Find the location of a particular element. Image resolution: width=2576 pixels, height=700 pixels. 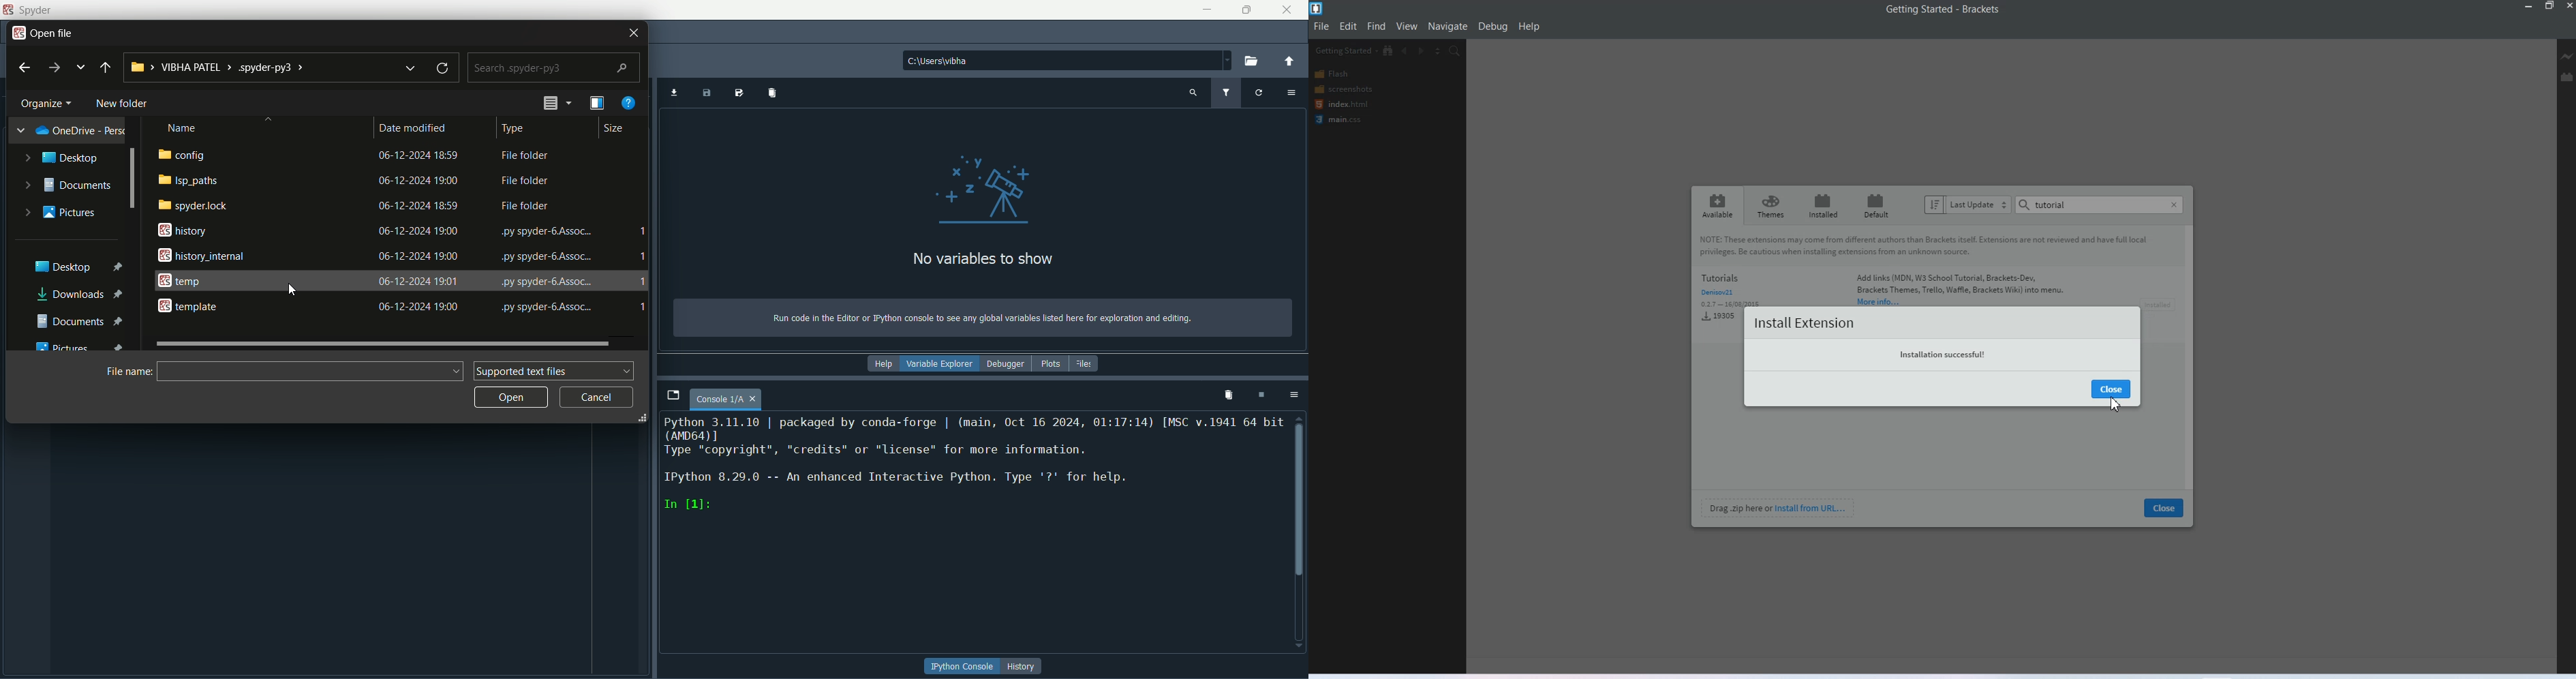

Install Extension is located at coordinates (1803, 322).